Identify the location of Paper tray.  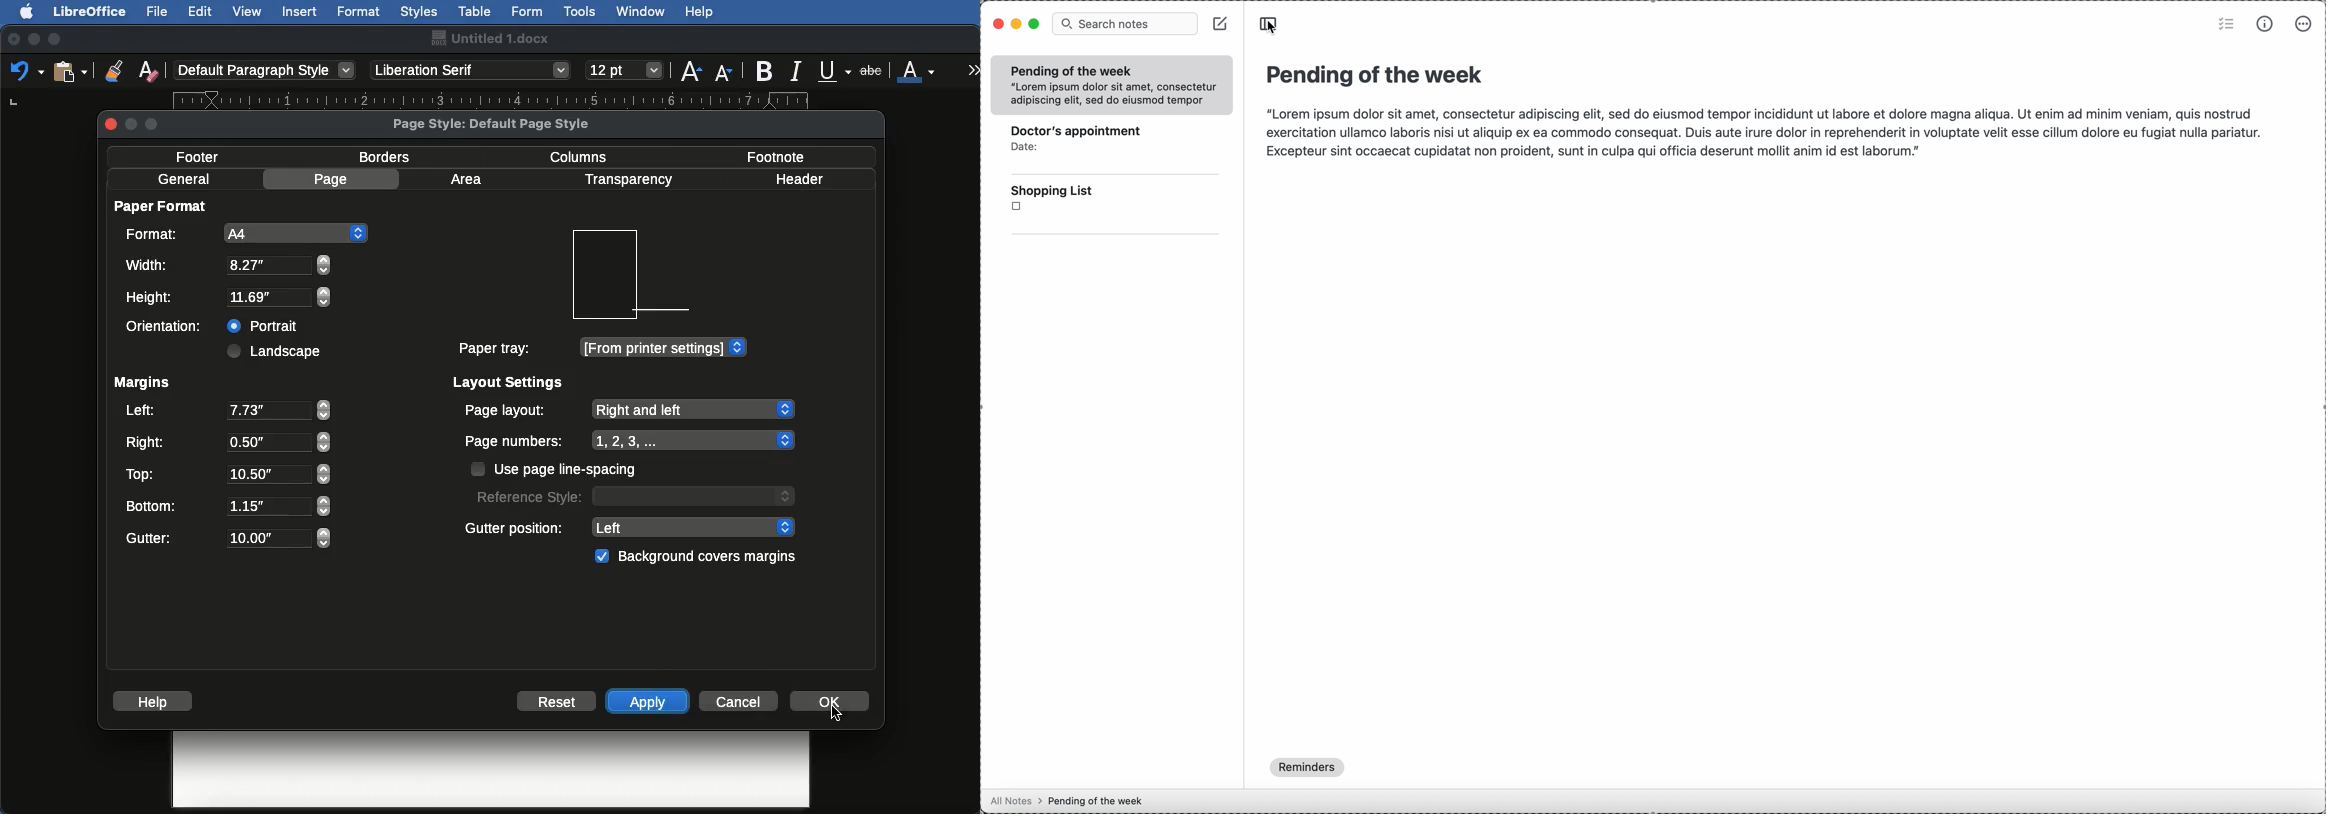
(601, 348).